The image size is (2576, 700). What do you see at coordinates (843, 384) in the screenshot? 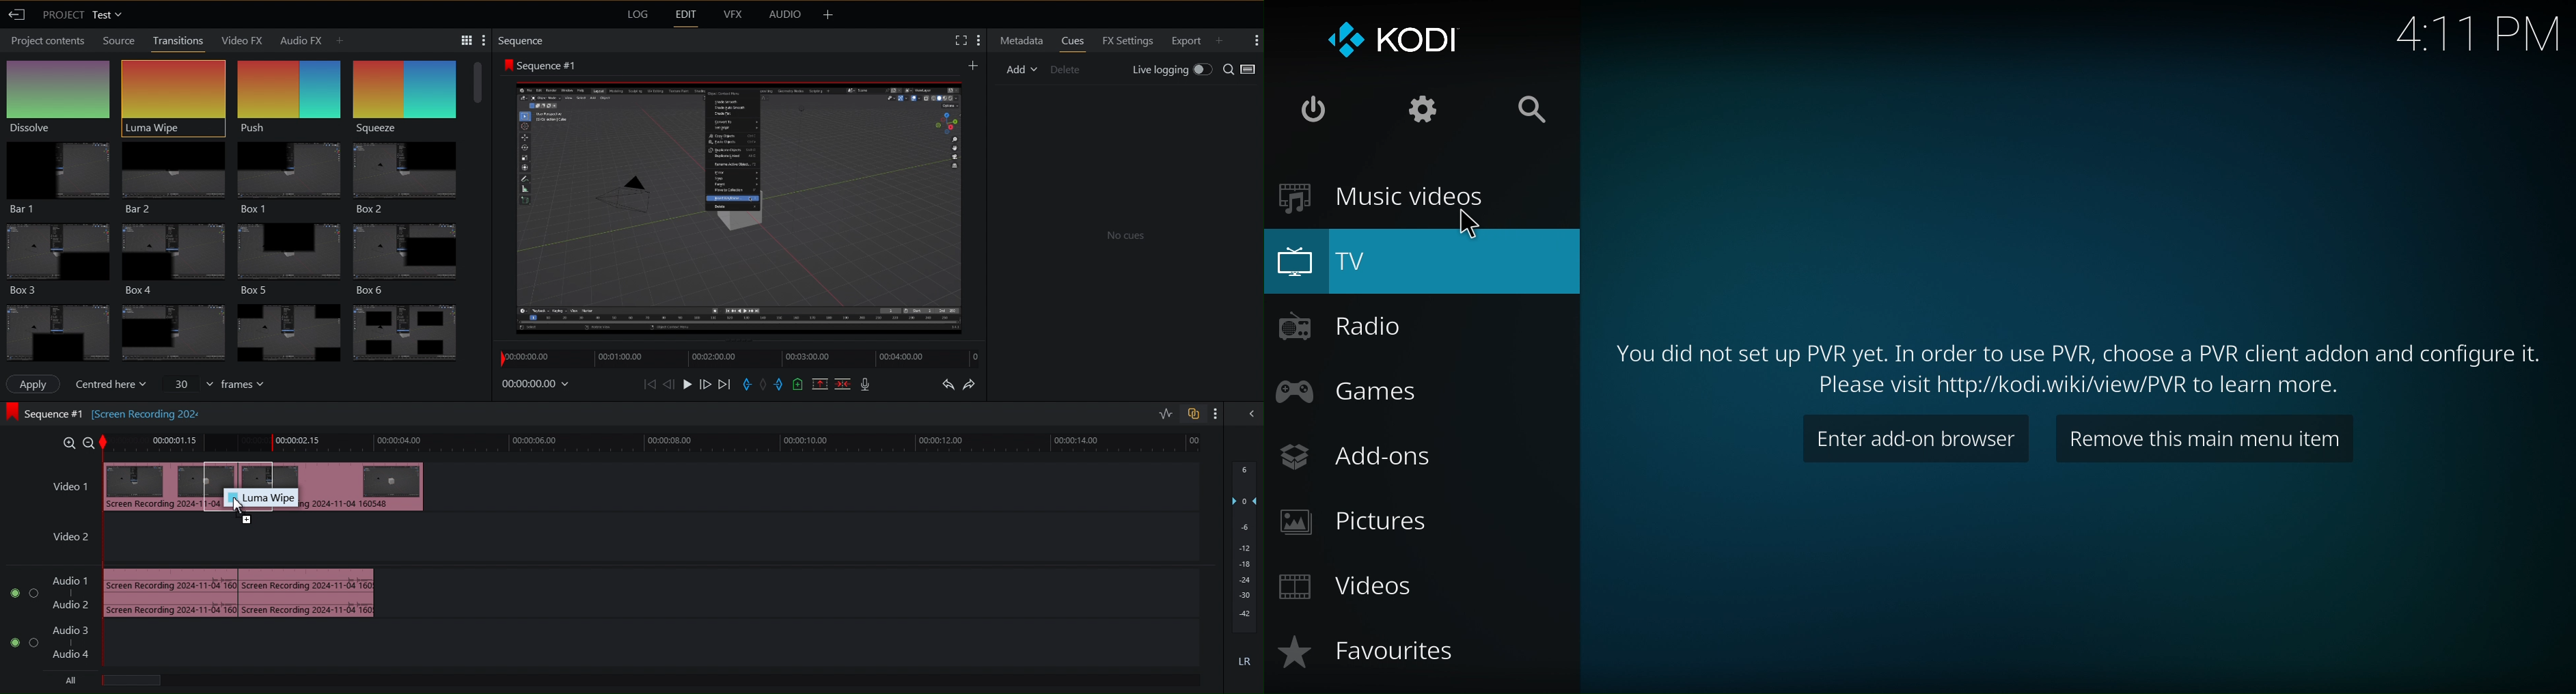
I see `Delete/Cut` at bounding box center [843, 384].